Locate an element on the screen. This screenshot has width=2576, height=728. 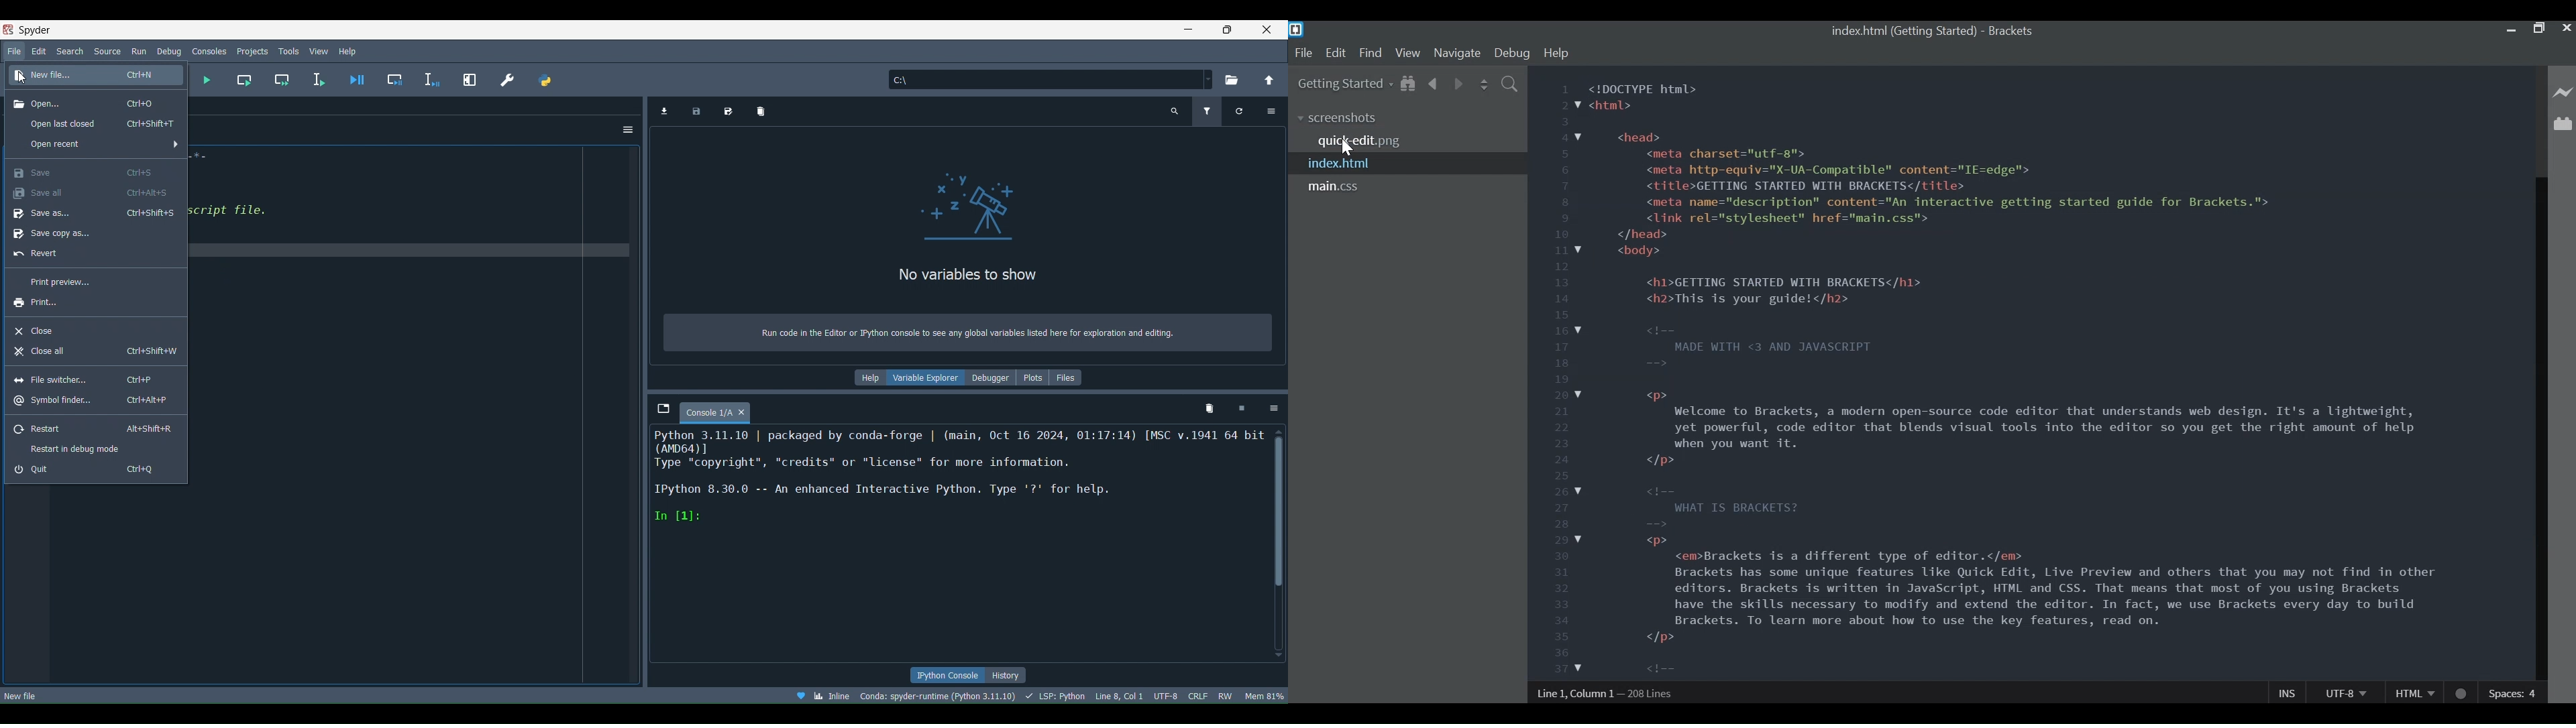
Debug is located at coordinates (170, 50).